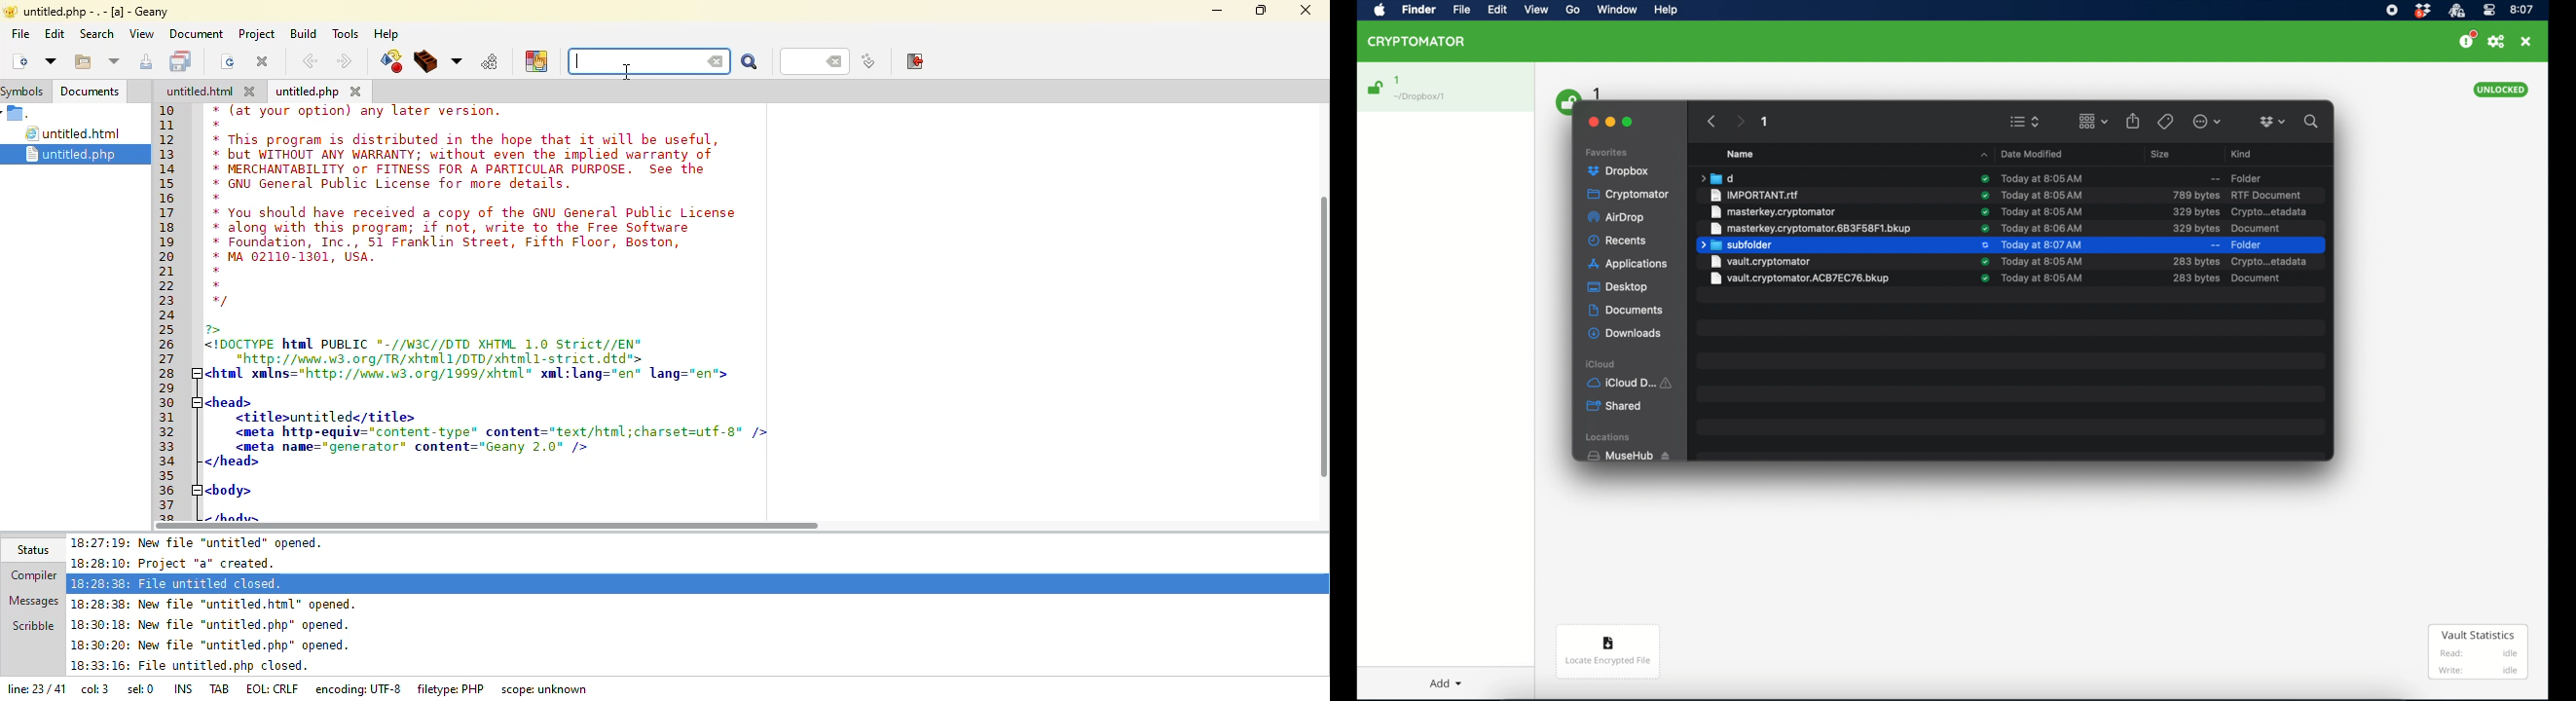  I want to click on locations, so click(1610, 437).